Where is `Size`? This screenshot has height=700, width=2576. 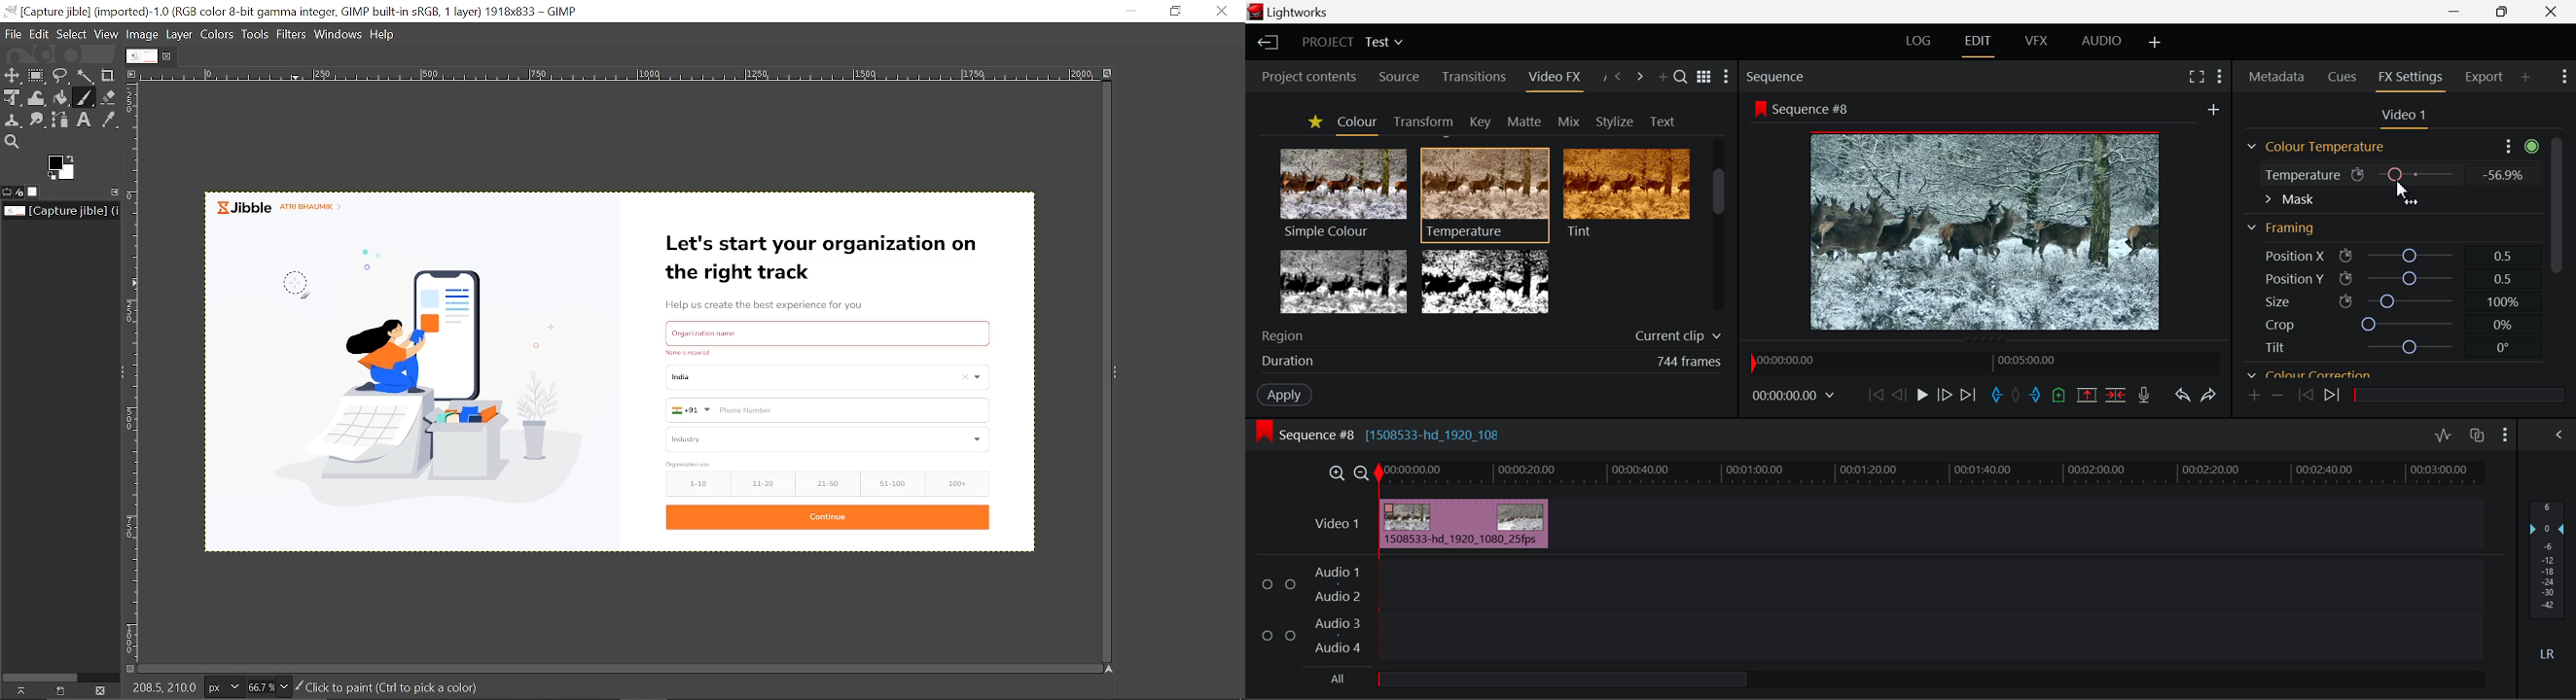 Size is located at coordinates (2276, 300).